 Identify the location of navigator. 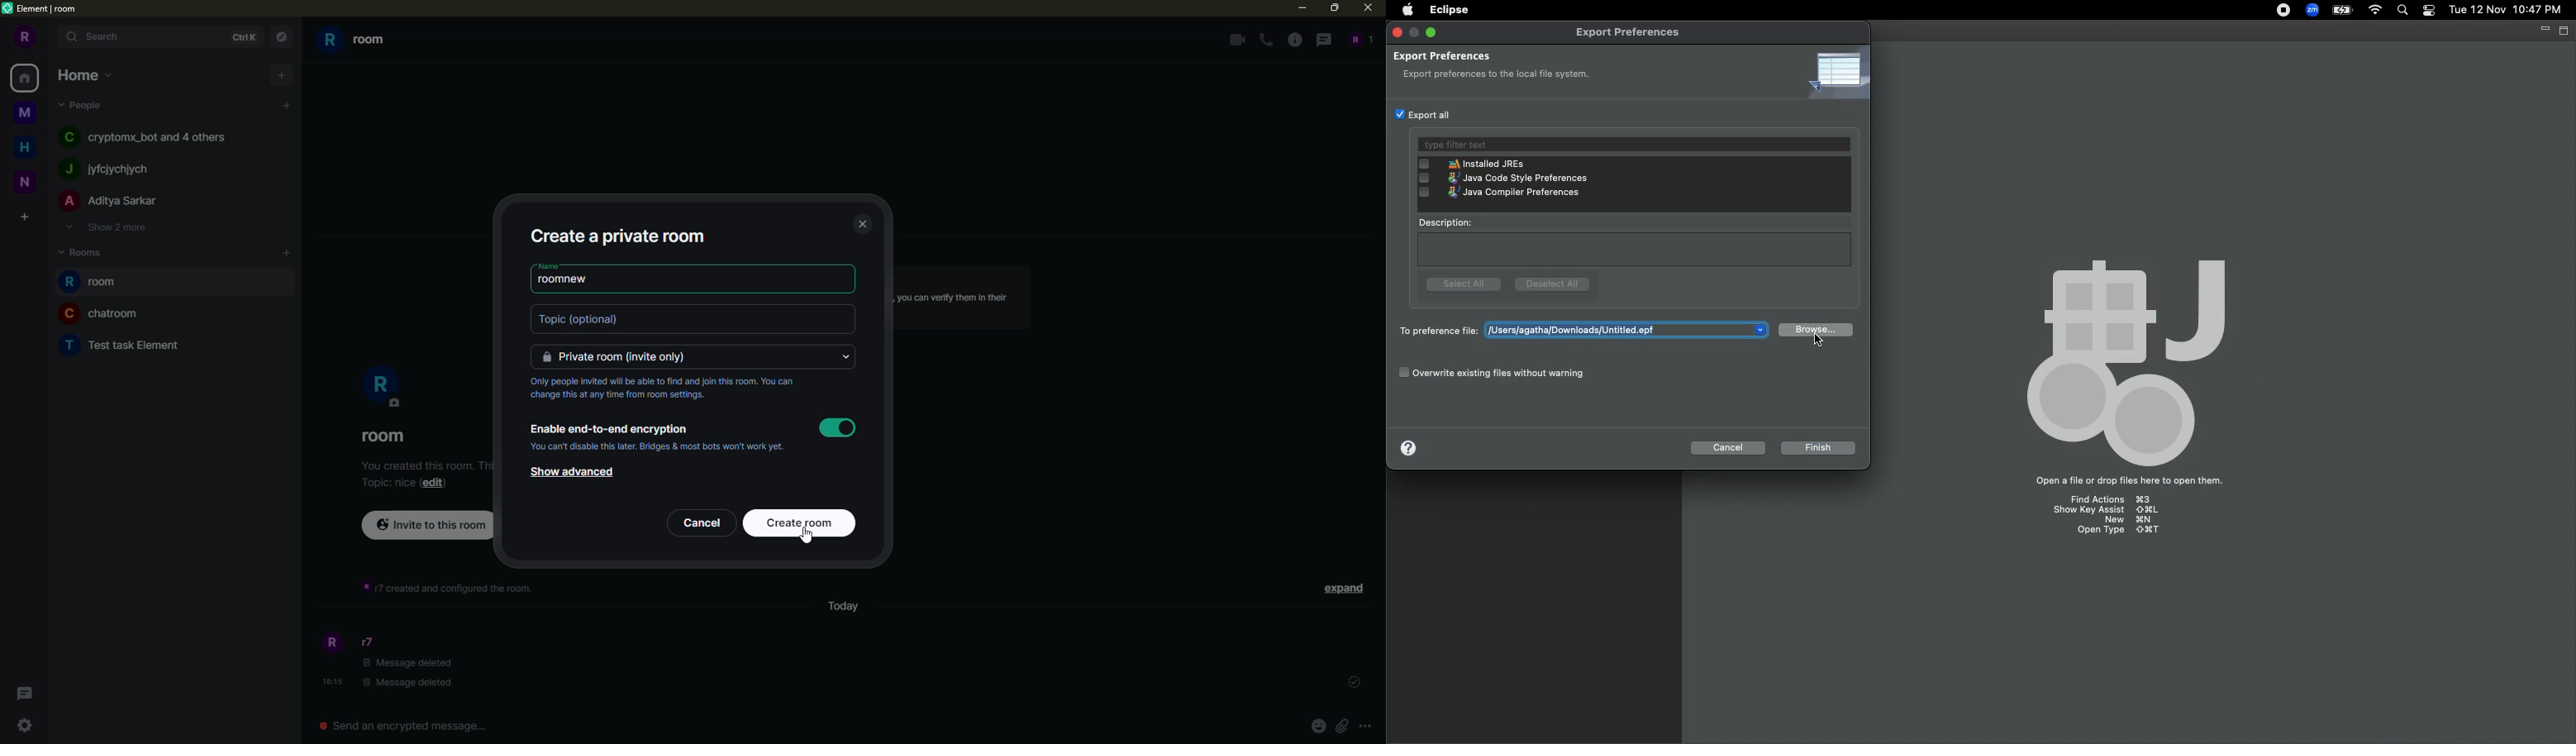
(282, 38).